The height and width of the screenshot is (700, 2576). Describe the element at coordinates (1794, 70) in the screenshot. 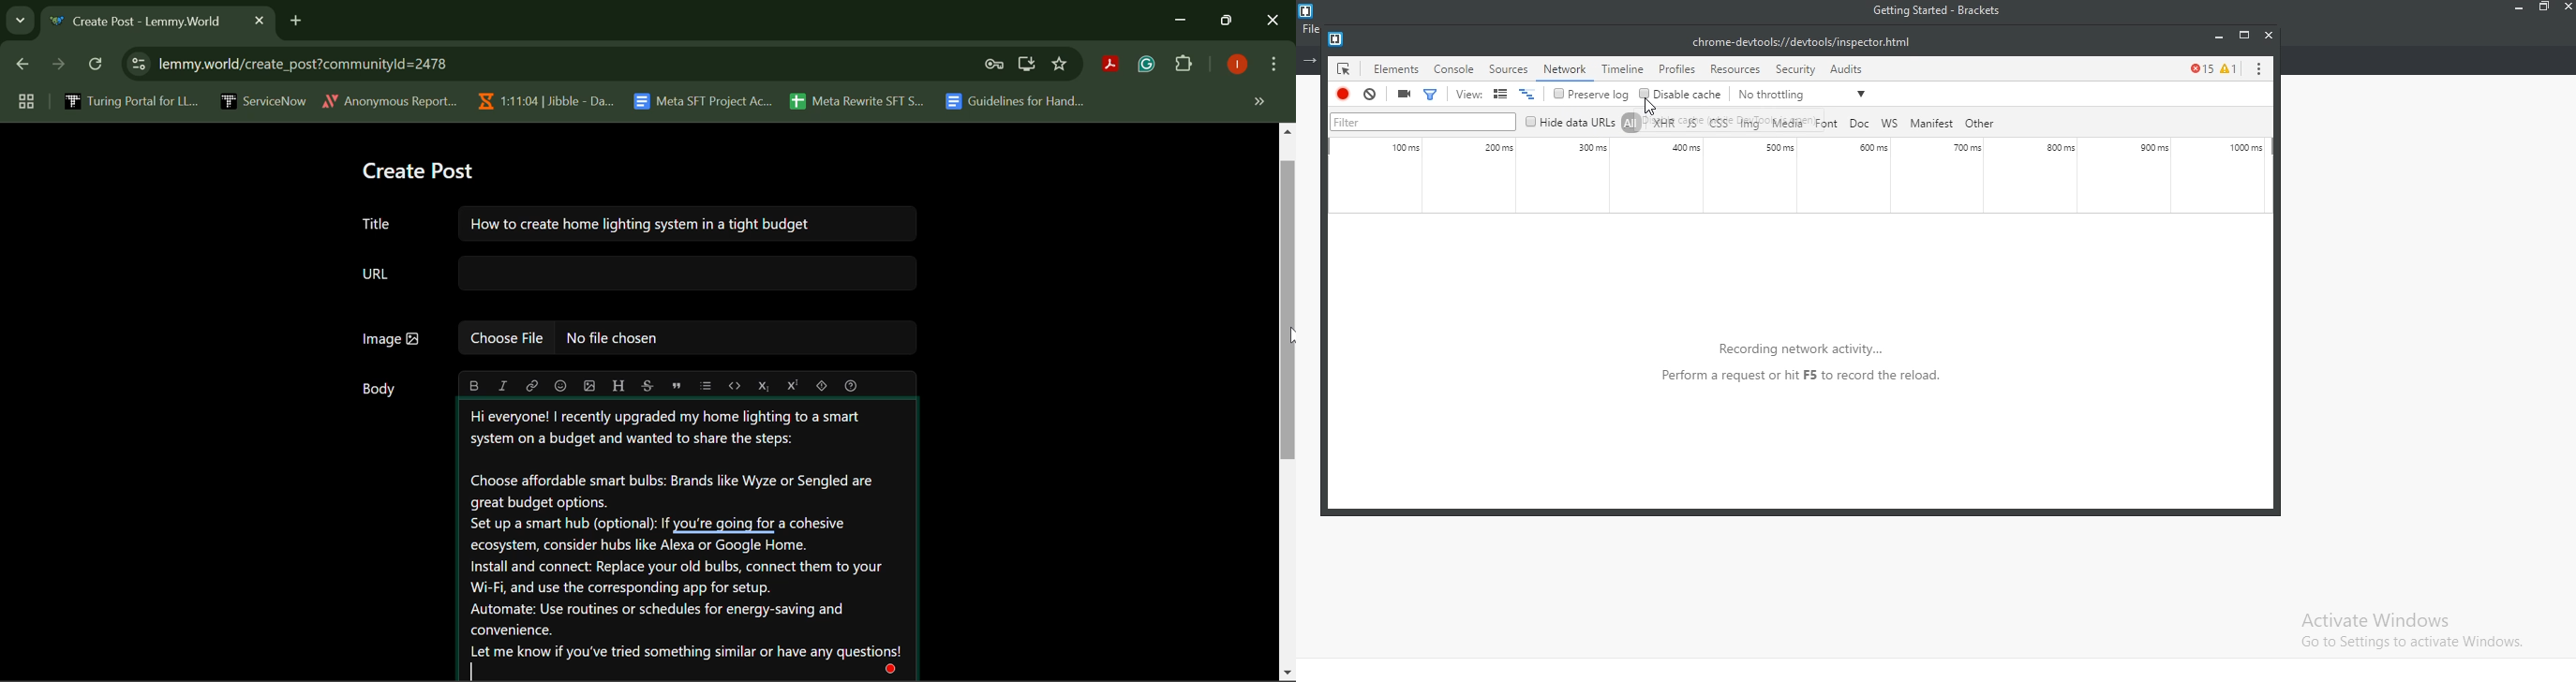

I see `security` at that location.